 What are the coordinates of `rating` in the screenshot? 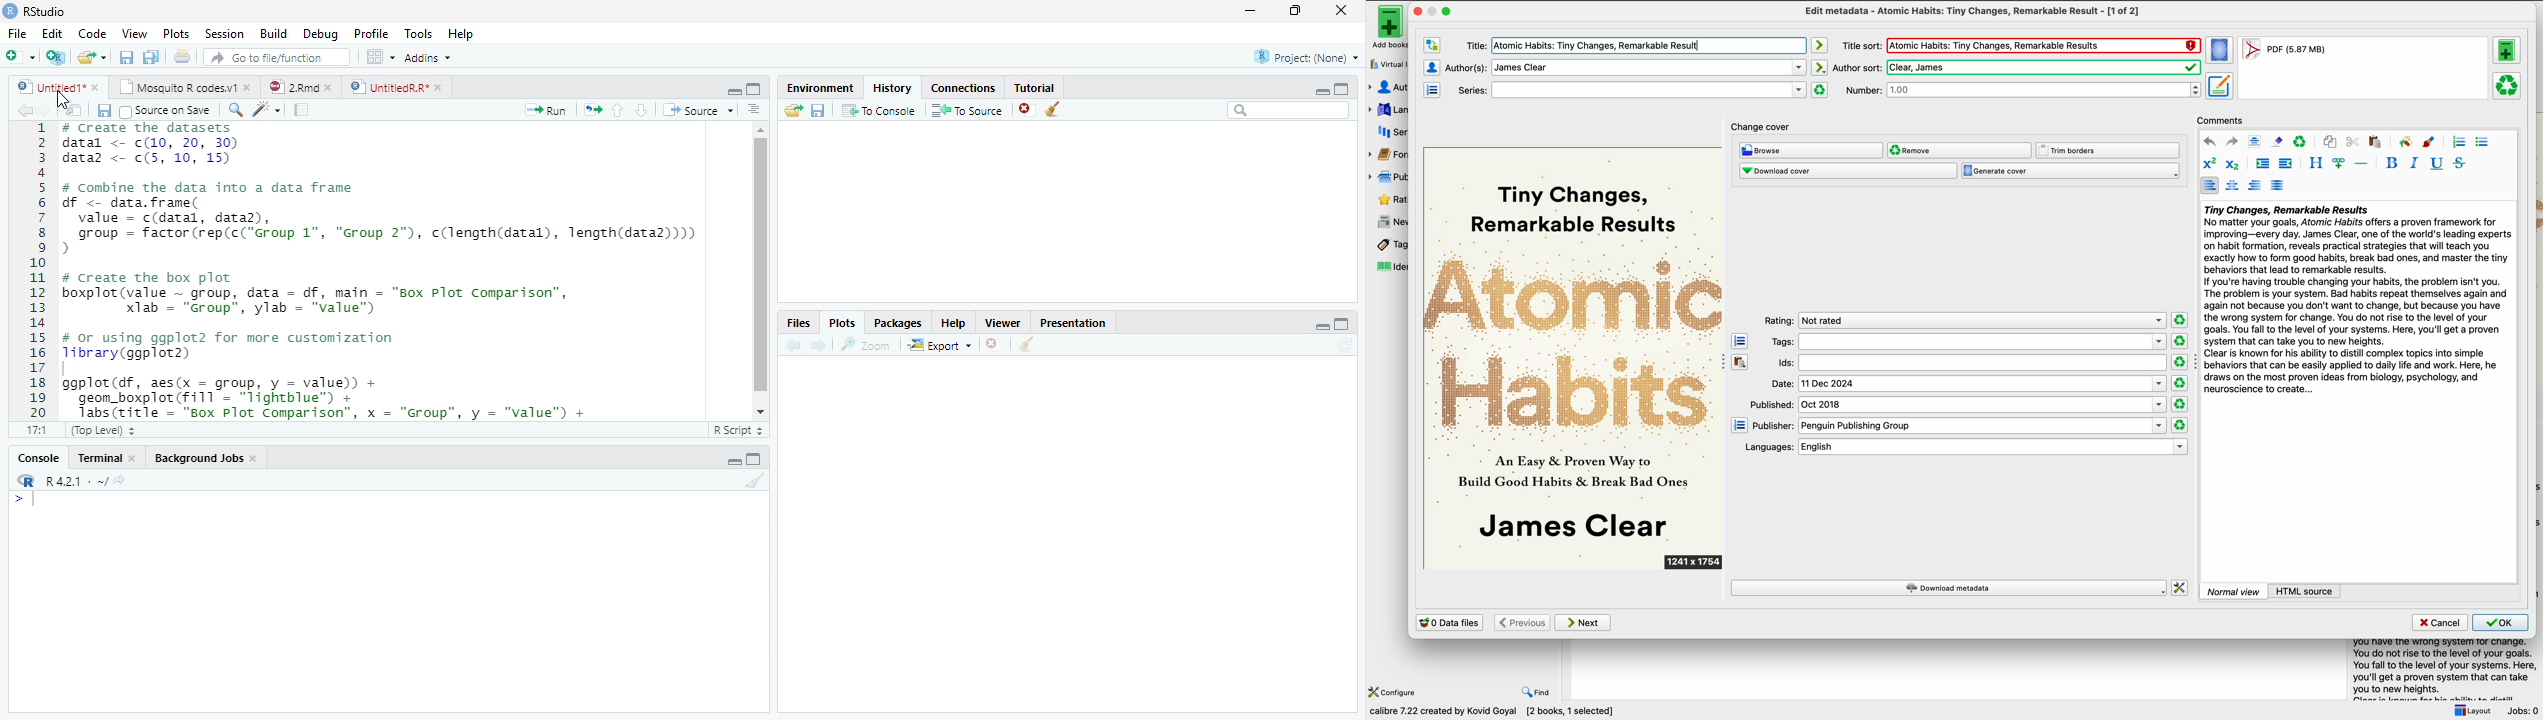 It's located at (1964, 320).